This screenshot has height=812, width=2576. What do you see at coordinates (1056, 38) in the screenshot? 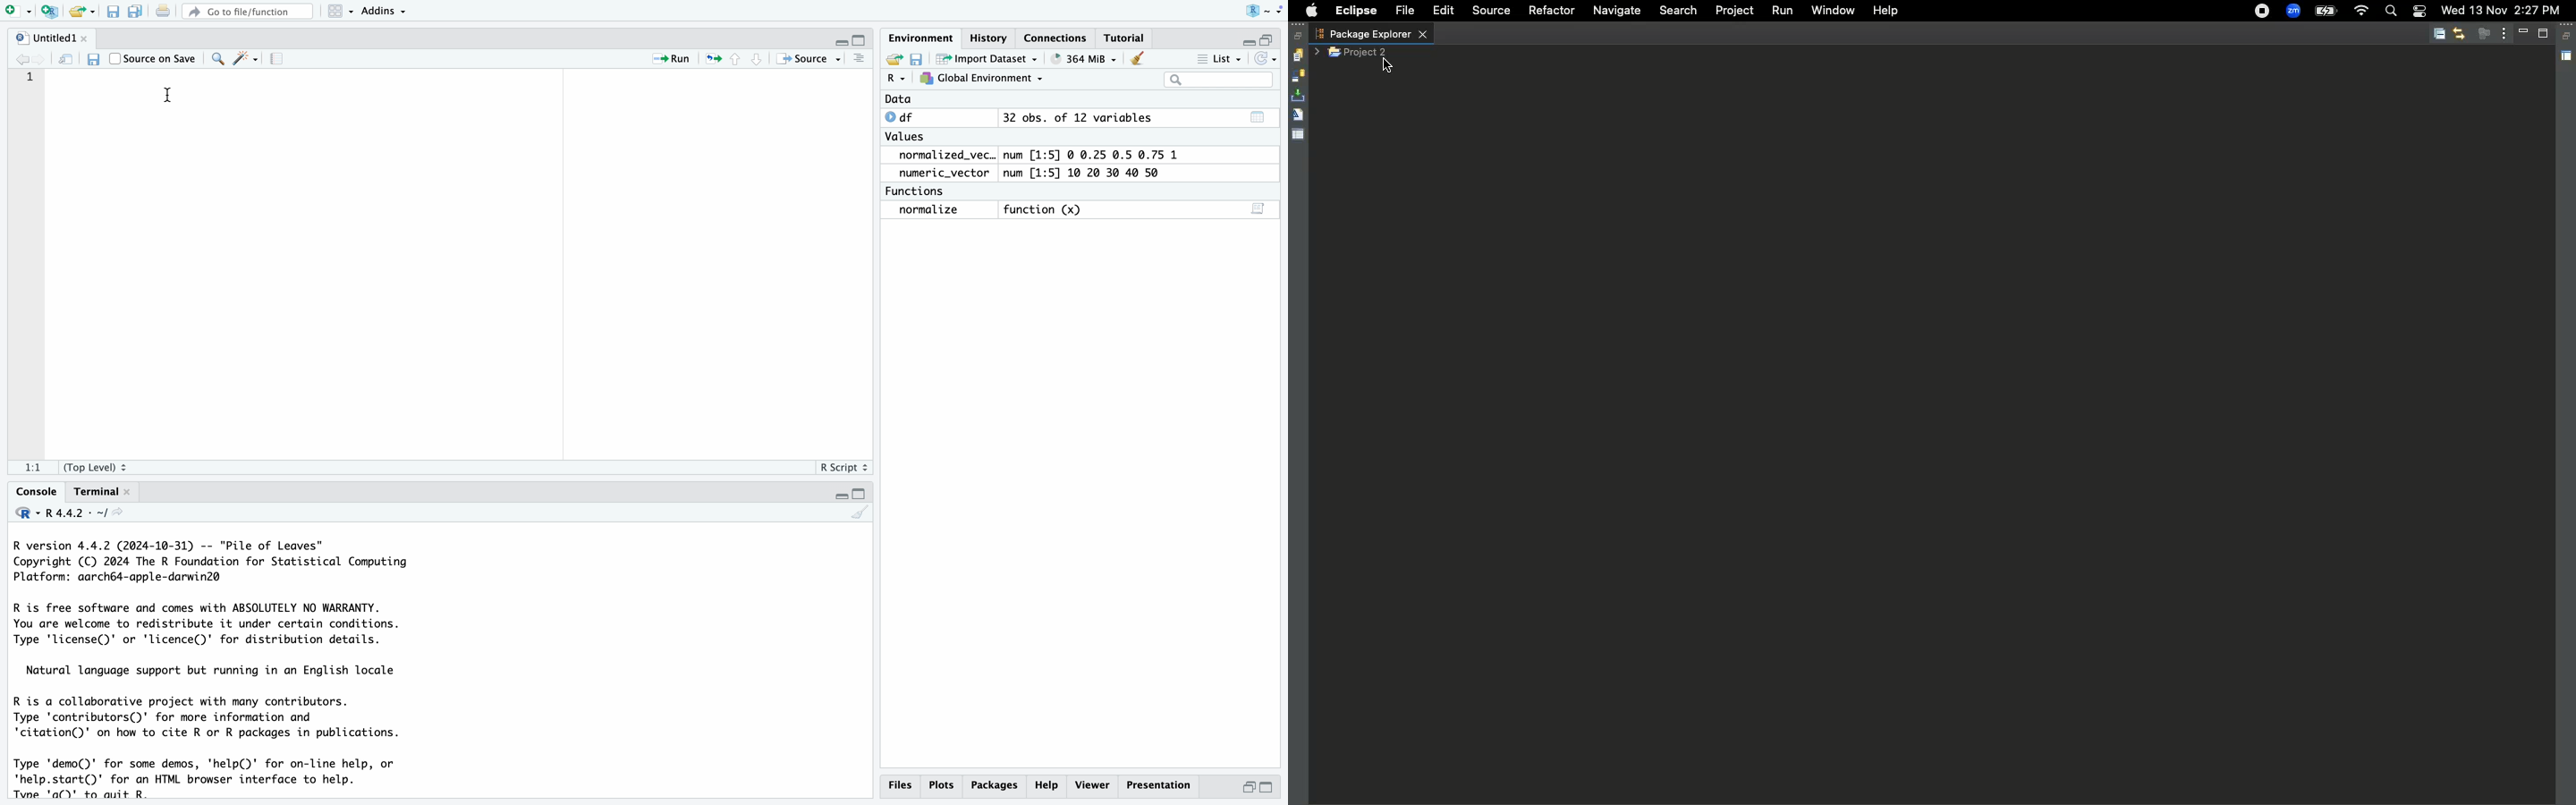
I see `Connections` at bounding box center [1056, 38].